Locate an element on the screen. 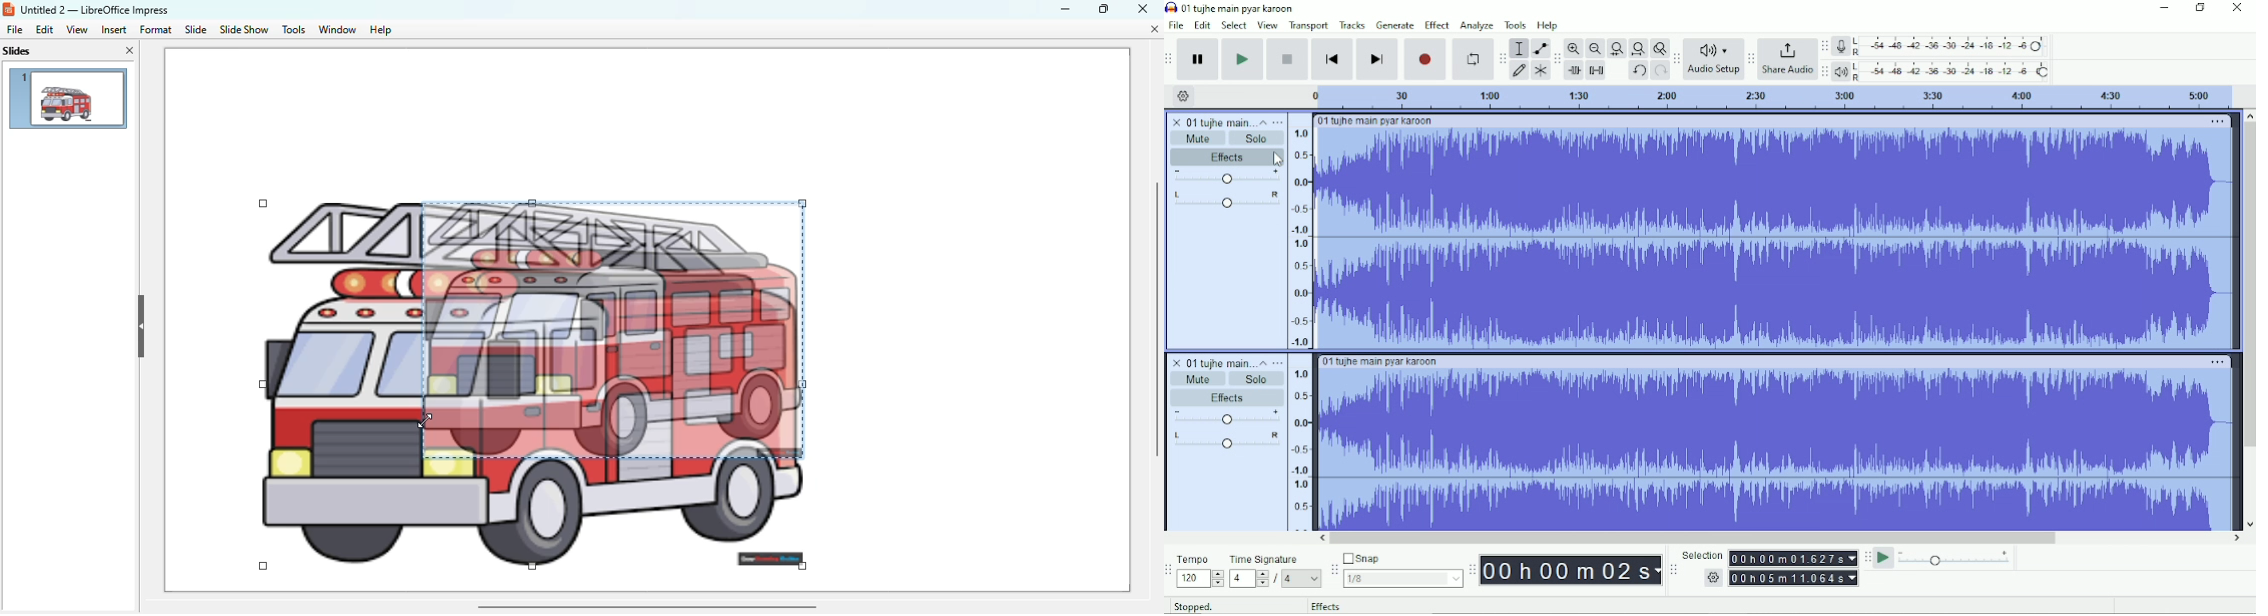 The height and width of the screenshot is (616, 2268). file is located at coordinates (14, 30).